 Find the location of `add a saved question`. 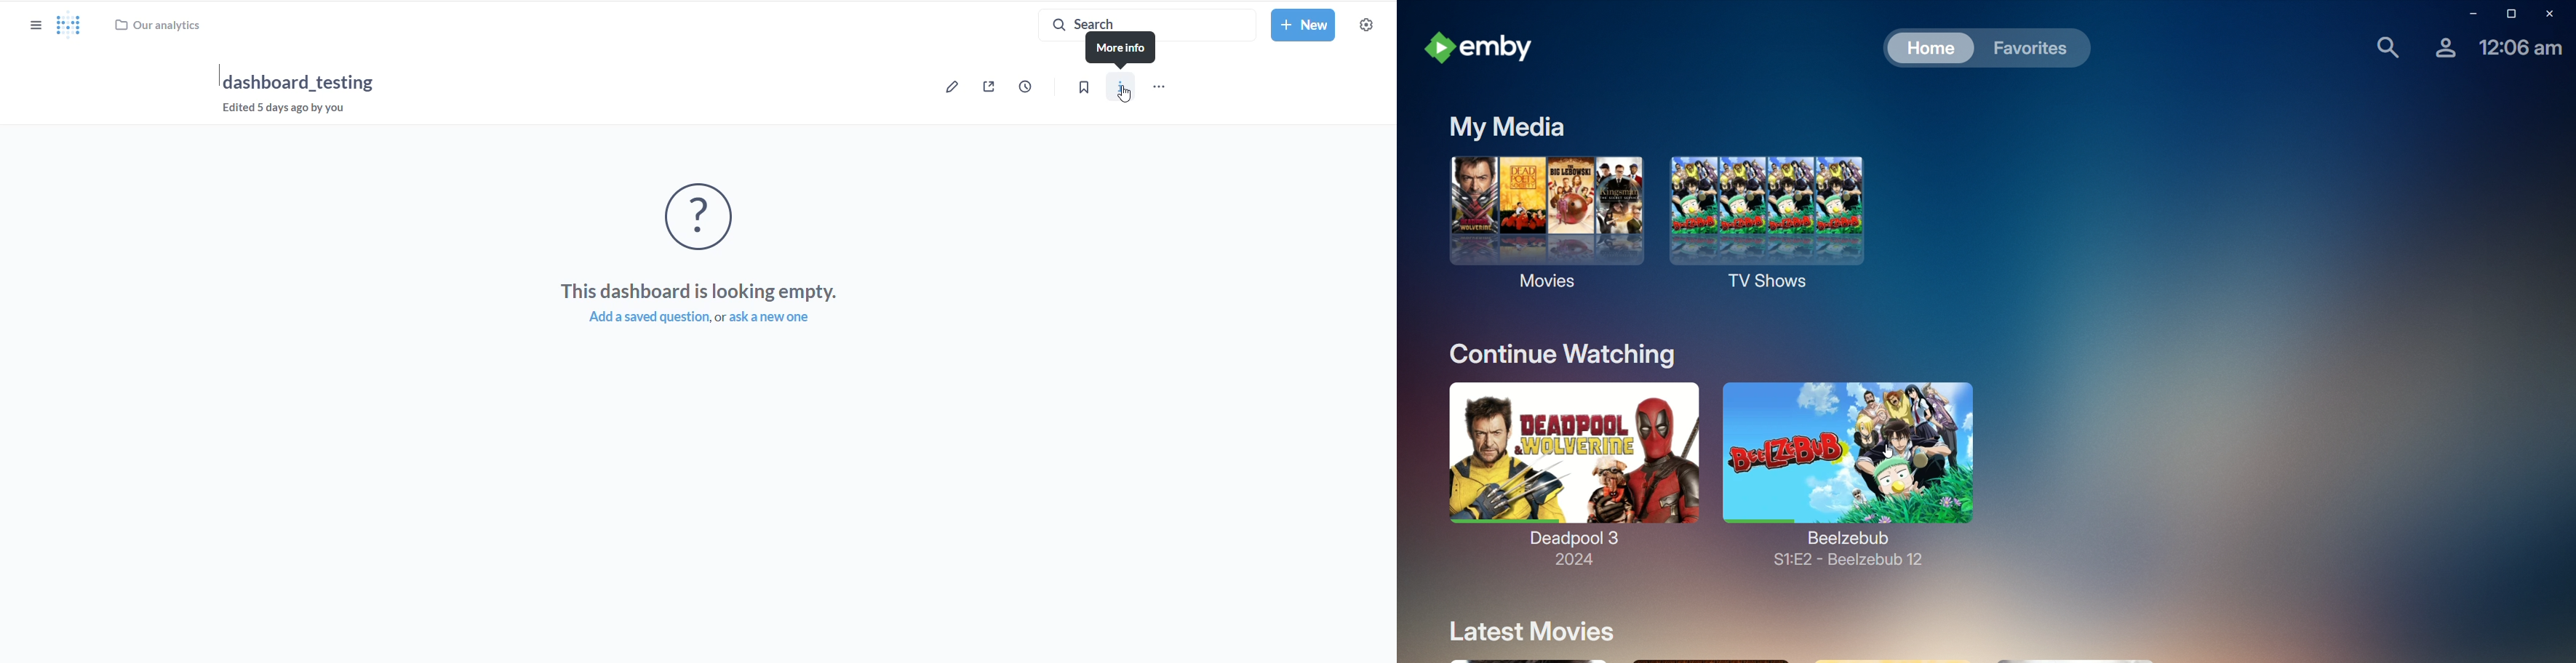

add a saved question is located at coordinates (638, 318).